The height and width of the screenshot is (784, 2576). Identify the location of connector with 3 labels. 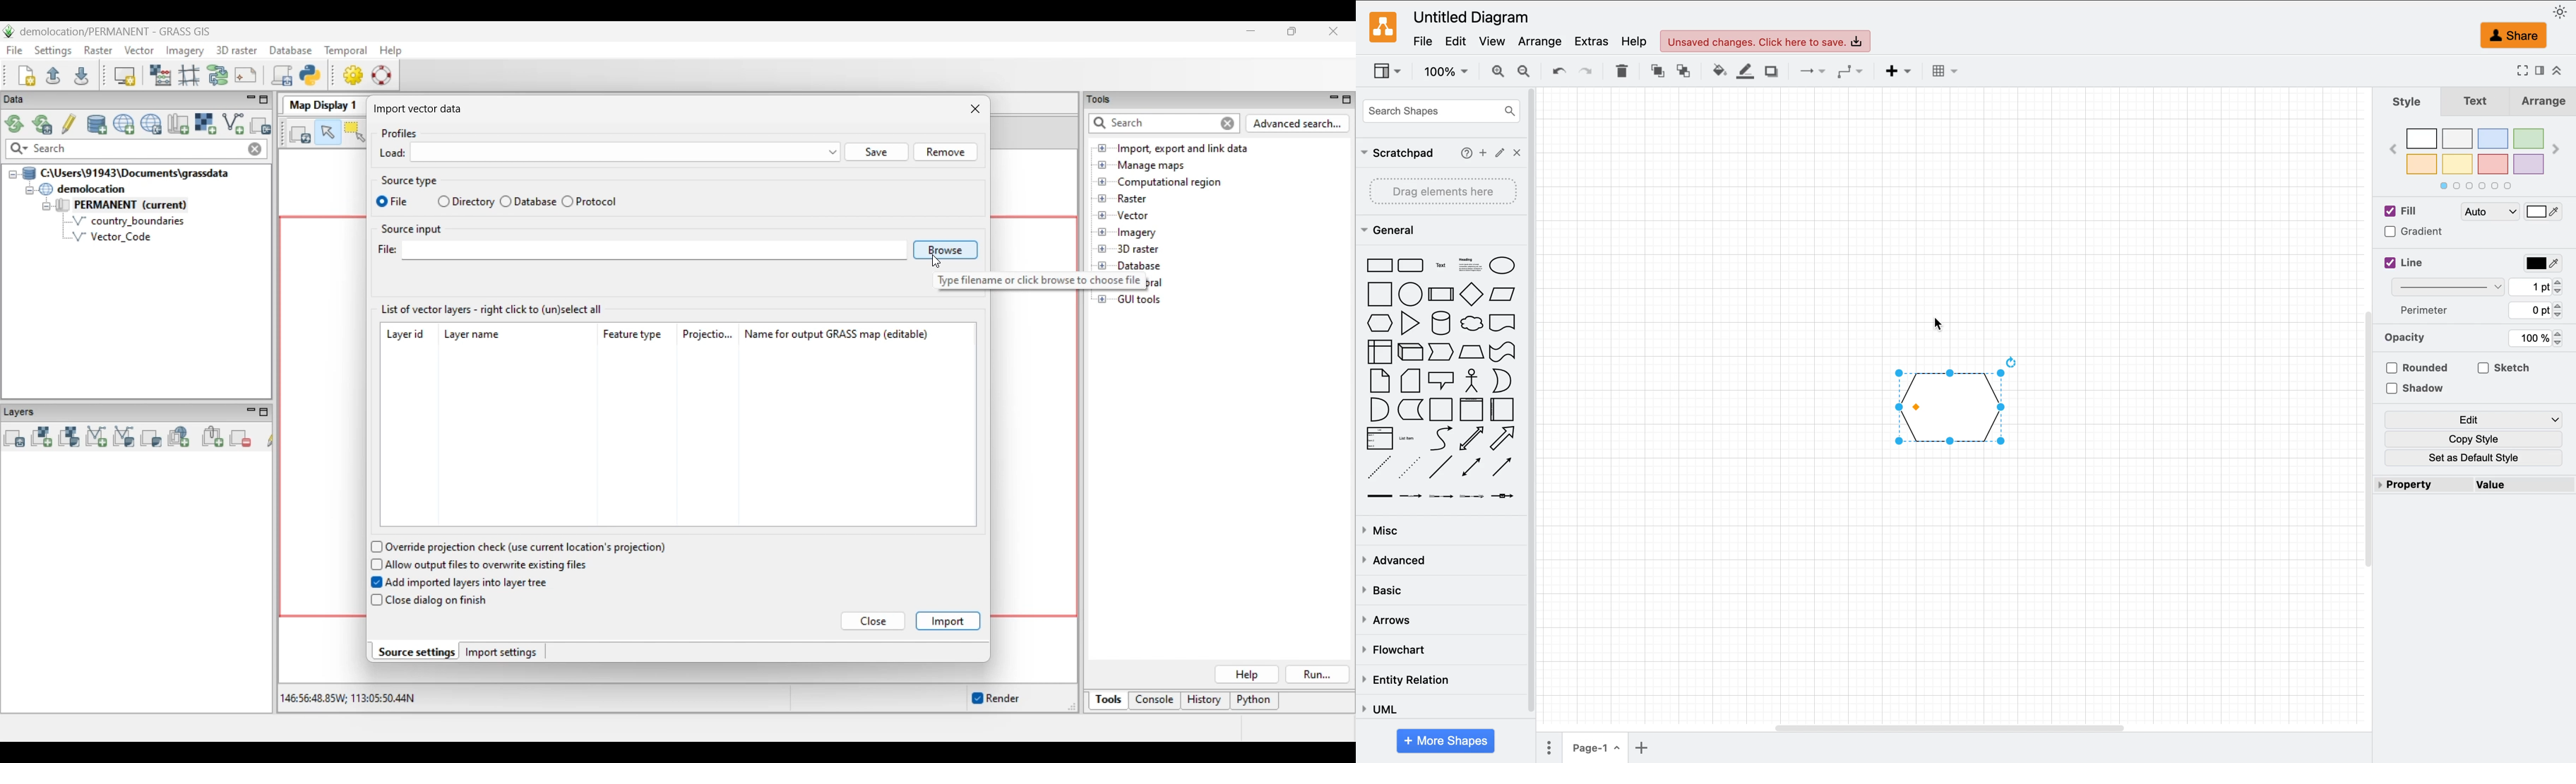
(1470, 498).